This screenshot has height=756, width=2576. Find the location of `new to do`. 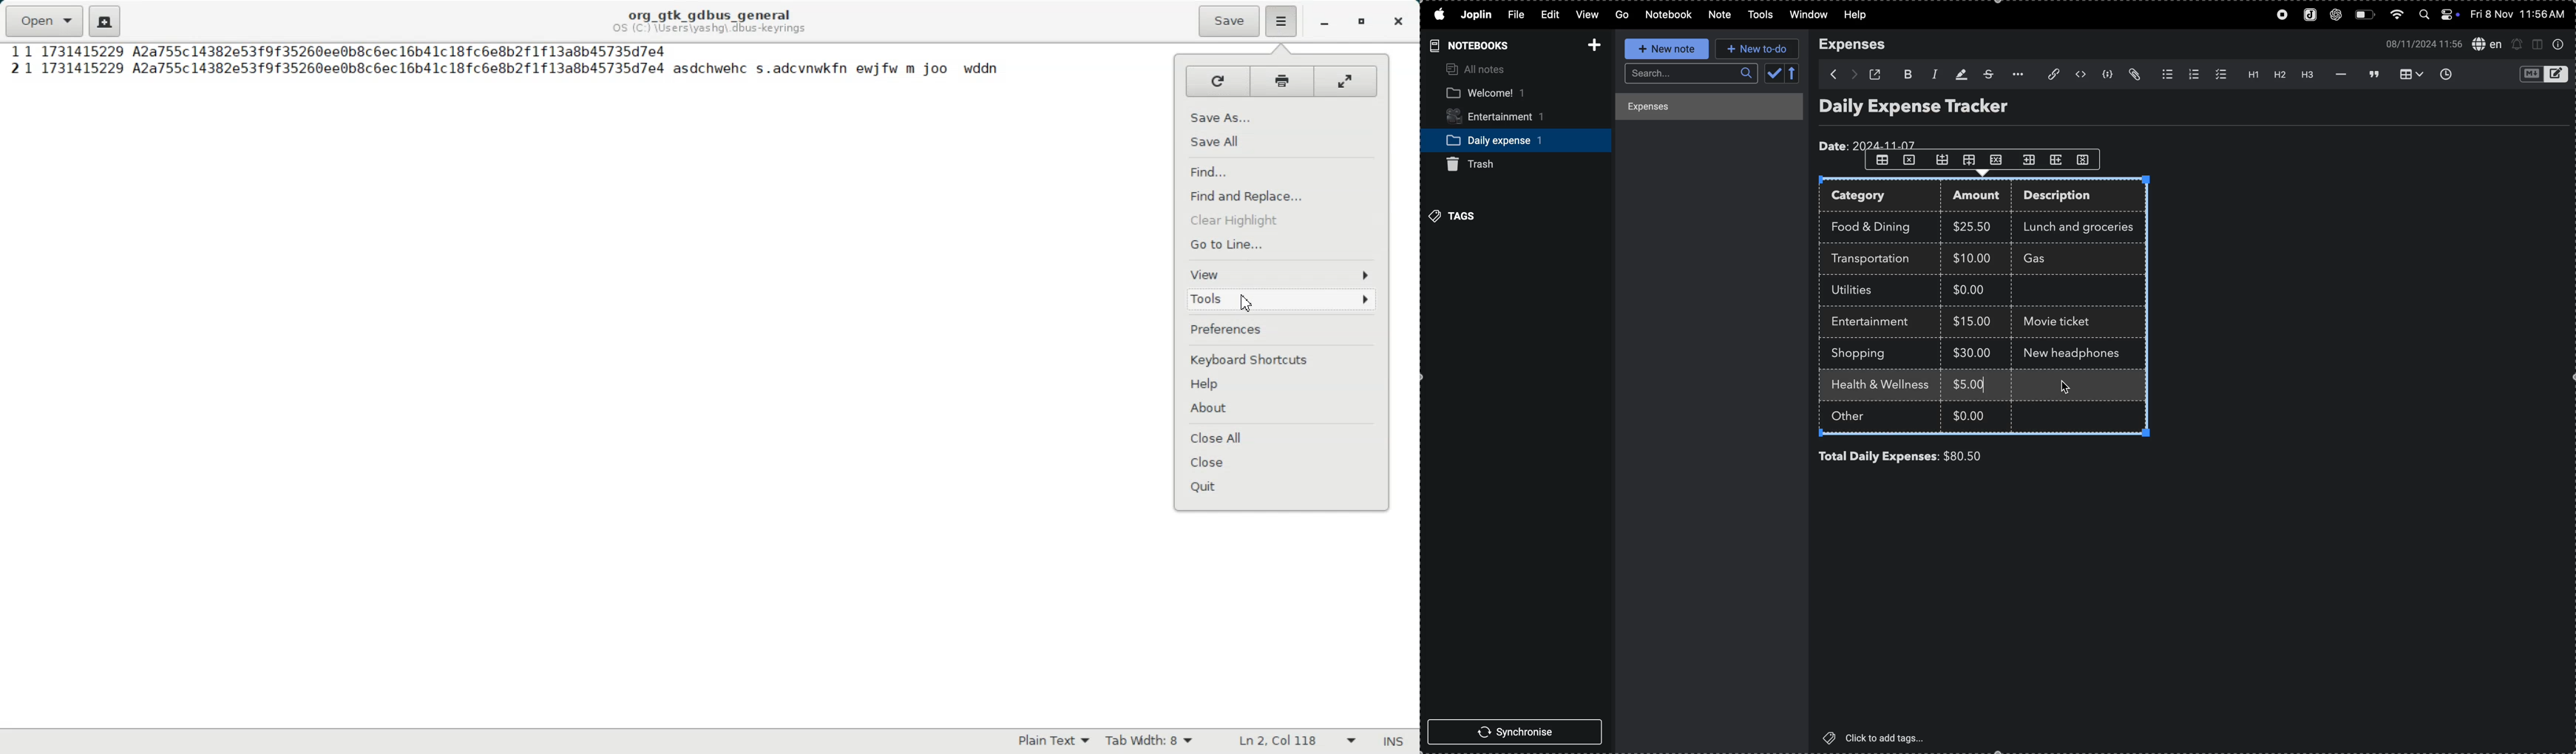

new to do is located at coordinates (1757, 49).